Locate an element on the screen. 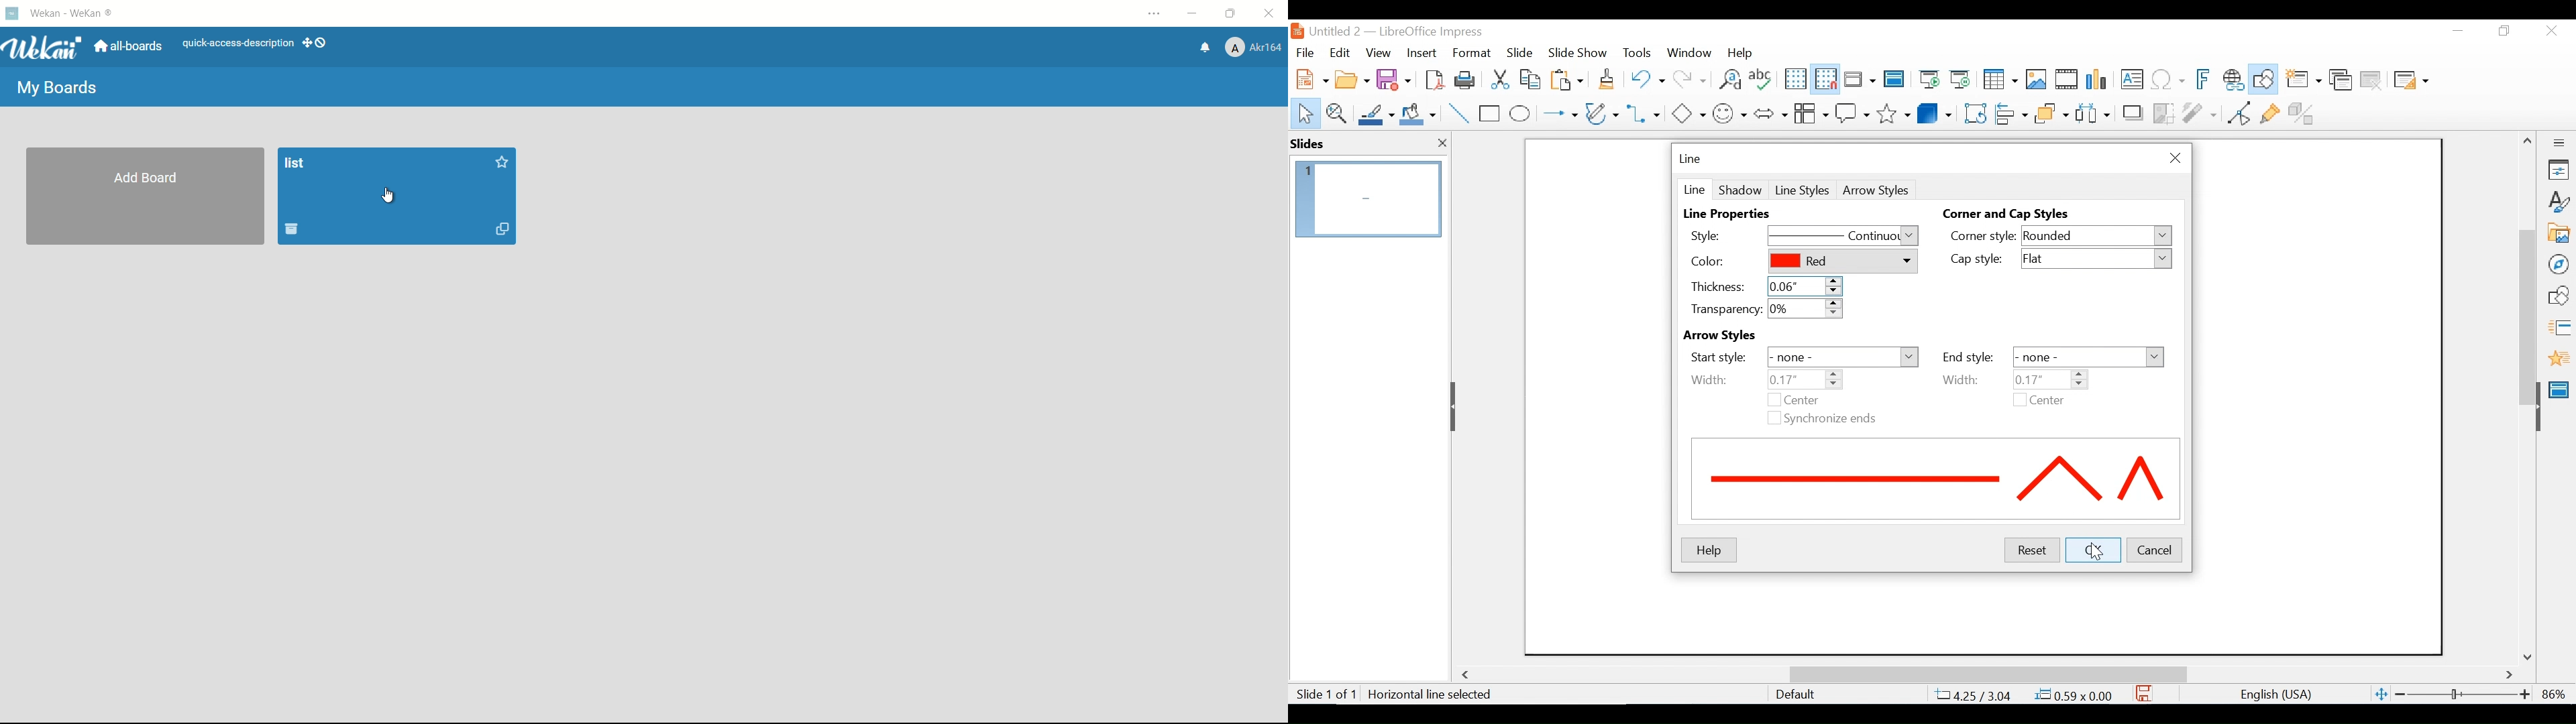  Rotate is located at coordinates (1974, 113).